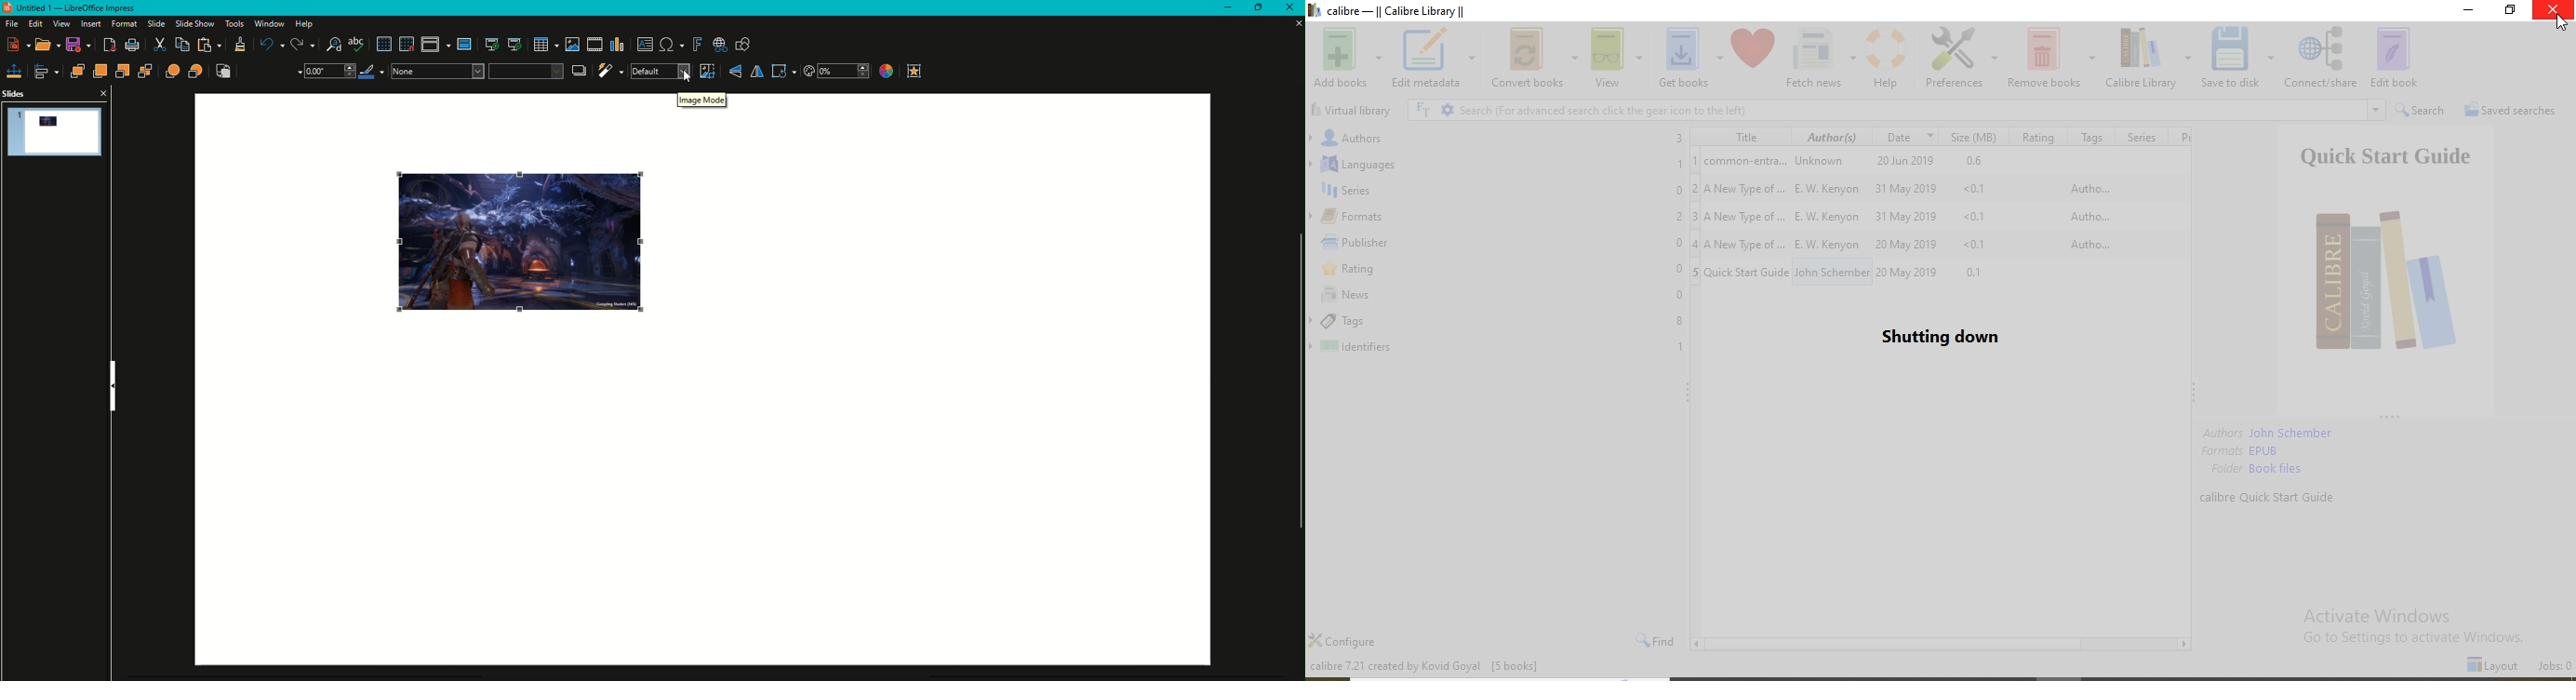  I want to click on Align Objects, so click(48, 72).